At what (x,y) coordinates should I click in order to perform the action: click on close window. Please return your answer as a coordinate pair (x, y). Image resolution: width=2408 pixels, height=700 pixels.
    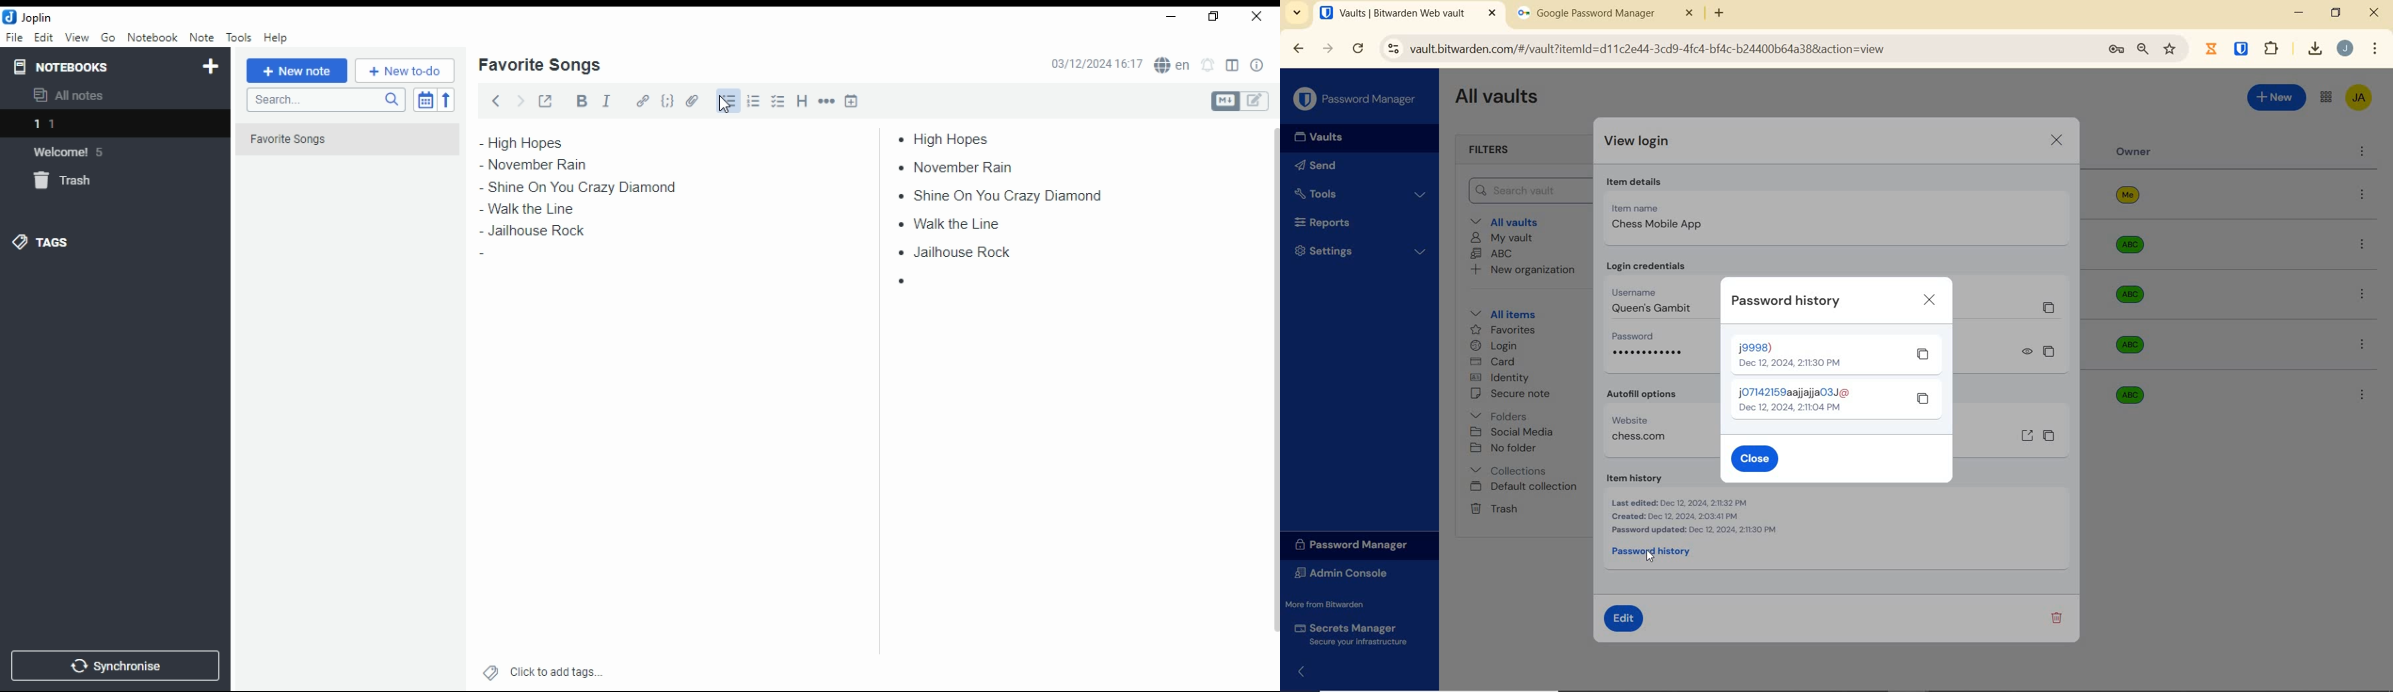
    Looking at the image, I should click on (1258, 17).